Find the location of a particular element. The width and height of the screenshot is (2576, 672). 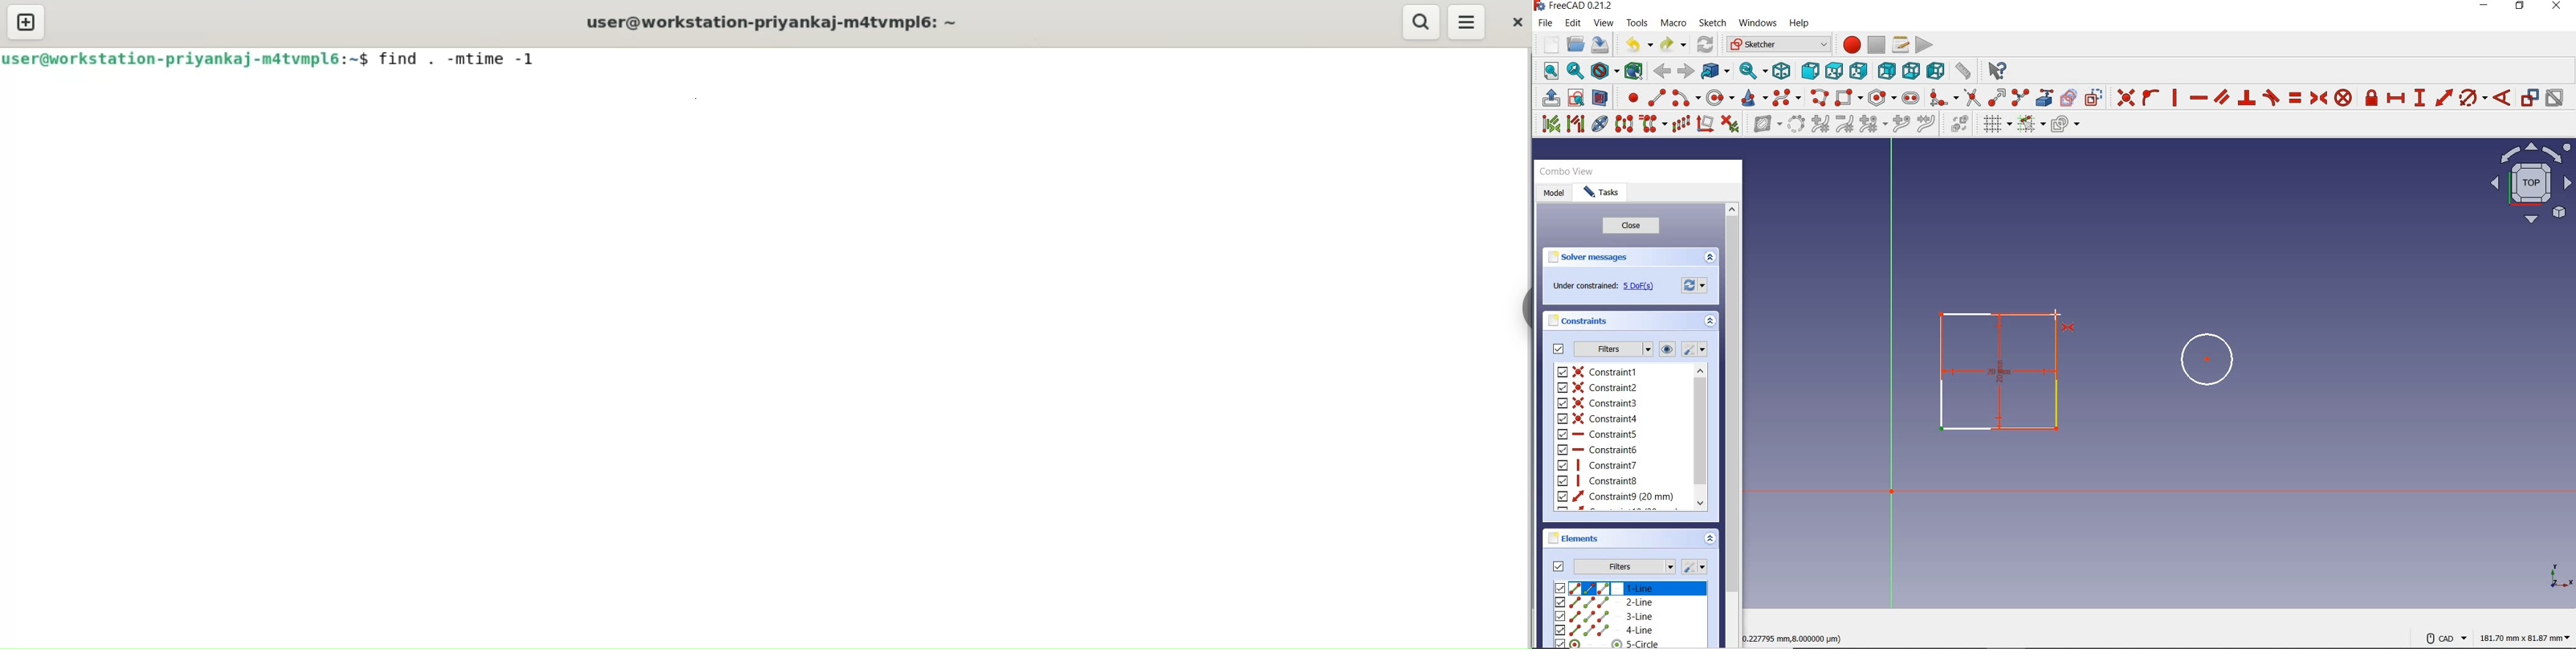

create arc is located at coordinates (1685, 98).